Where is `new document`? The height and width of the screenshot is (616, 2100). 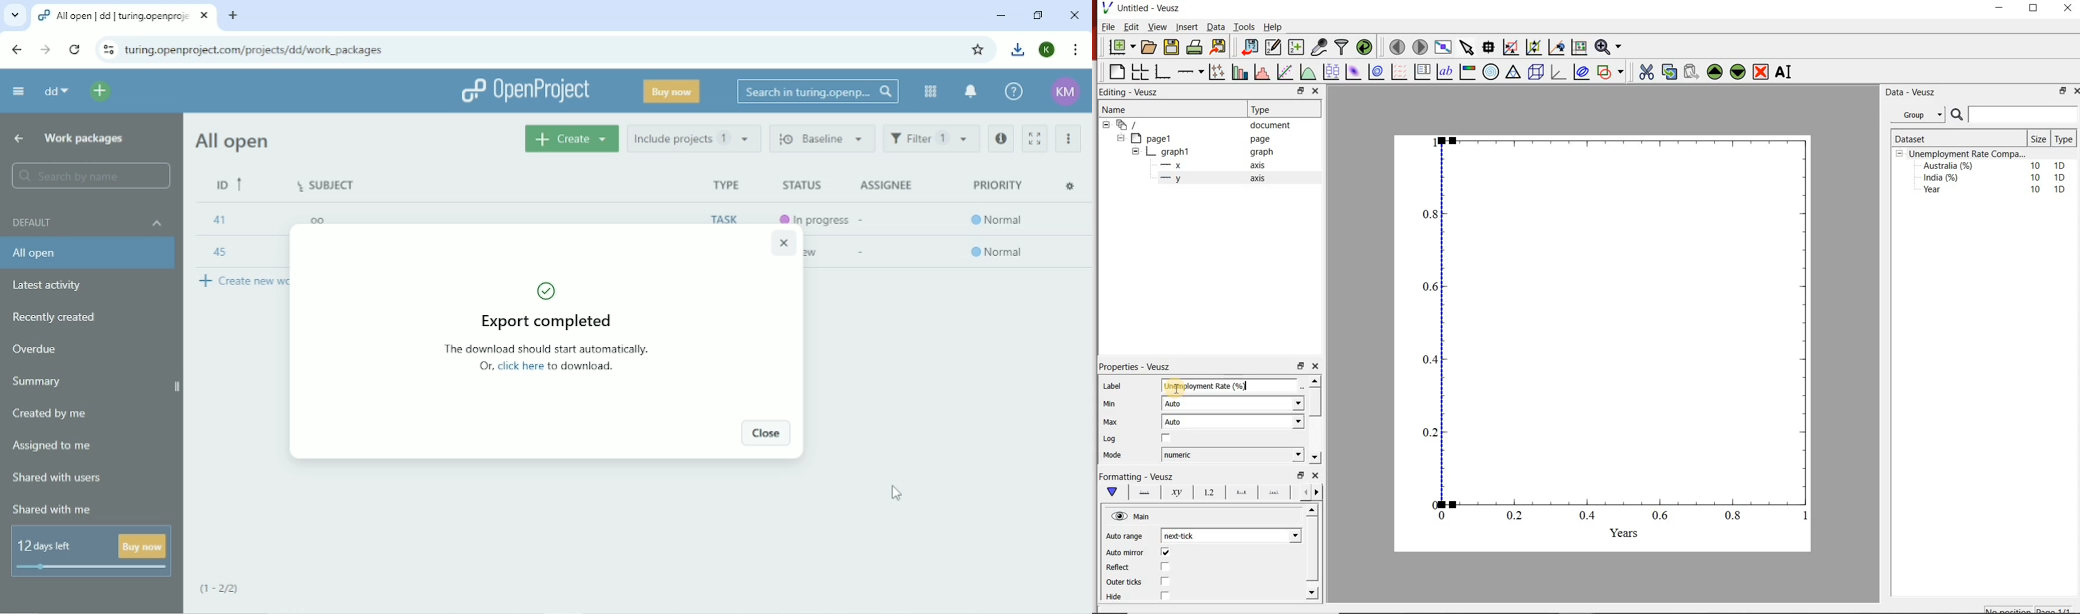
new document is located at coordinates (1123, 46).